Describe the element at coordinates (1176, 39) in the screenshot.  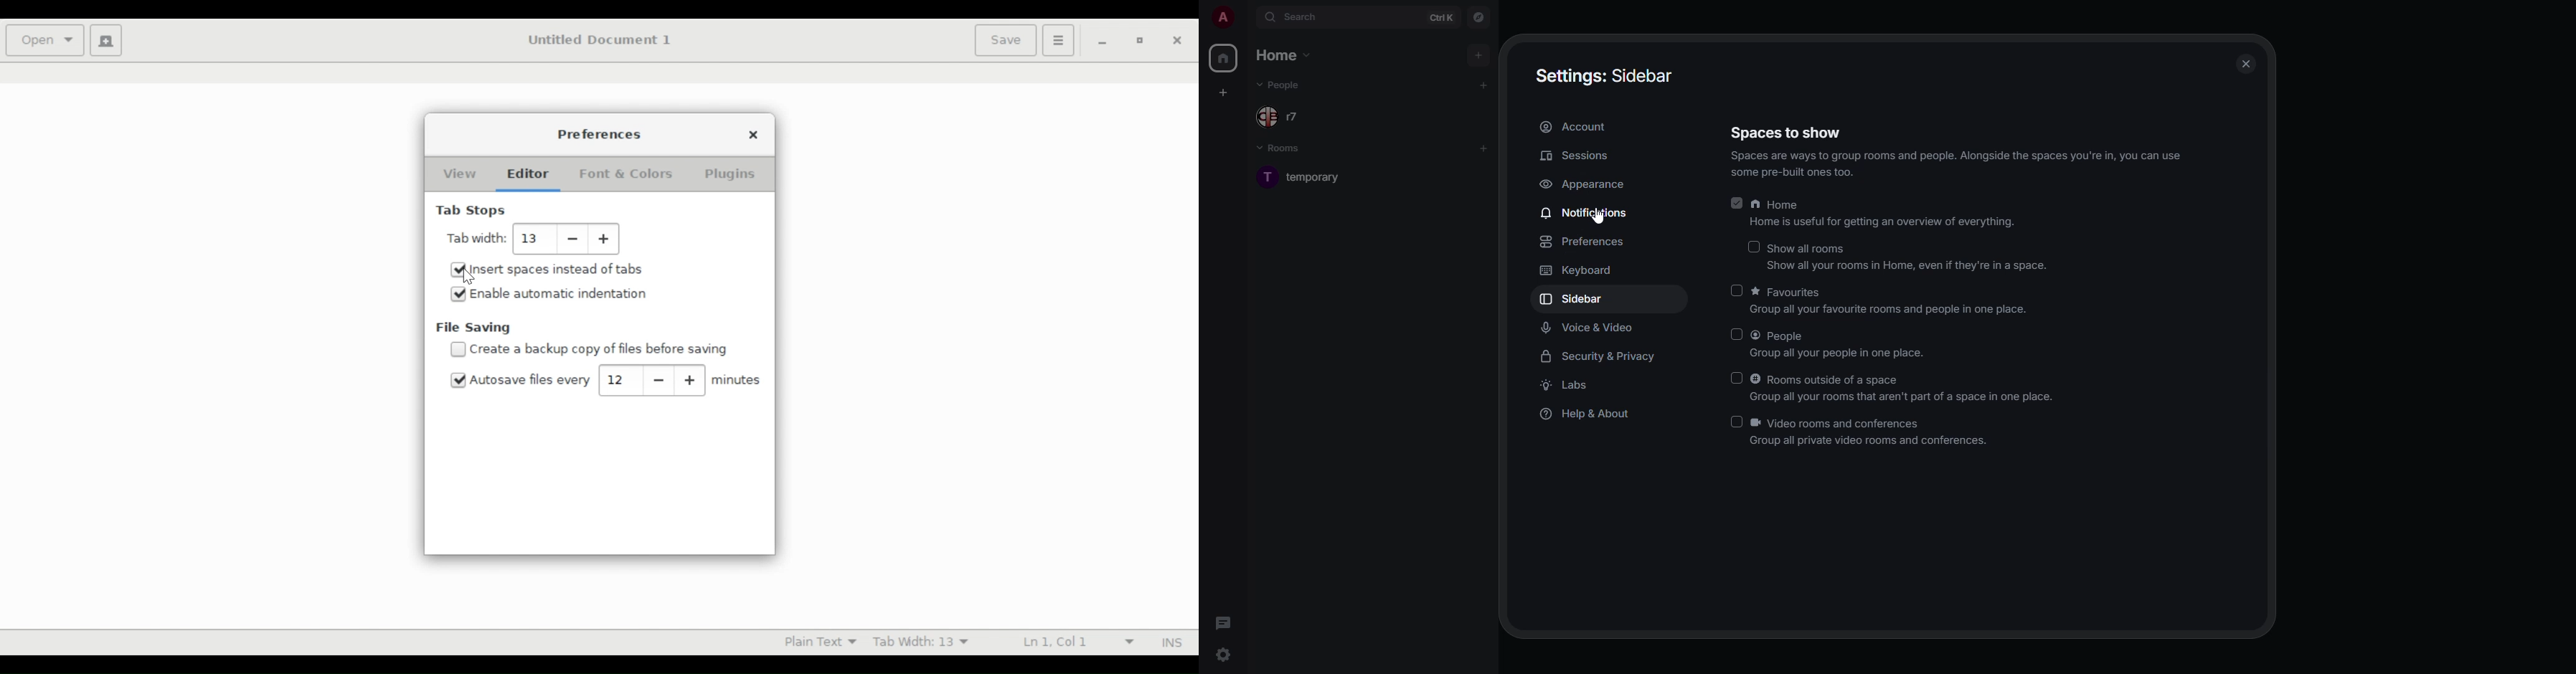
I see `close` at that location.